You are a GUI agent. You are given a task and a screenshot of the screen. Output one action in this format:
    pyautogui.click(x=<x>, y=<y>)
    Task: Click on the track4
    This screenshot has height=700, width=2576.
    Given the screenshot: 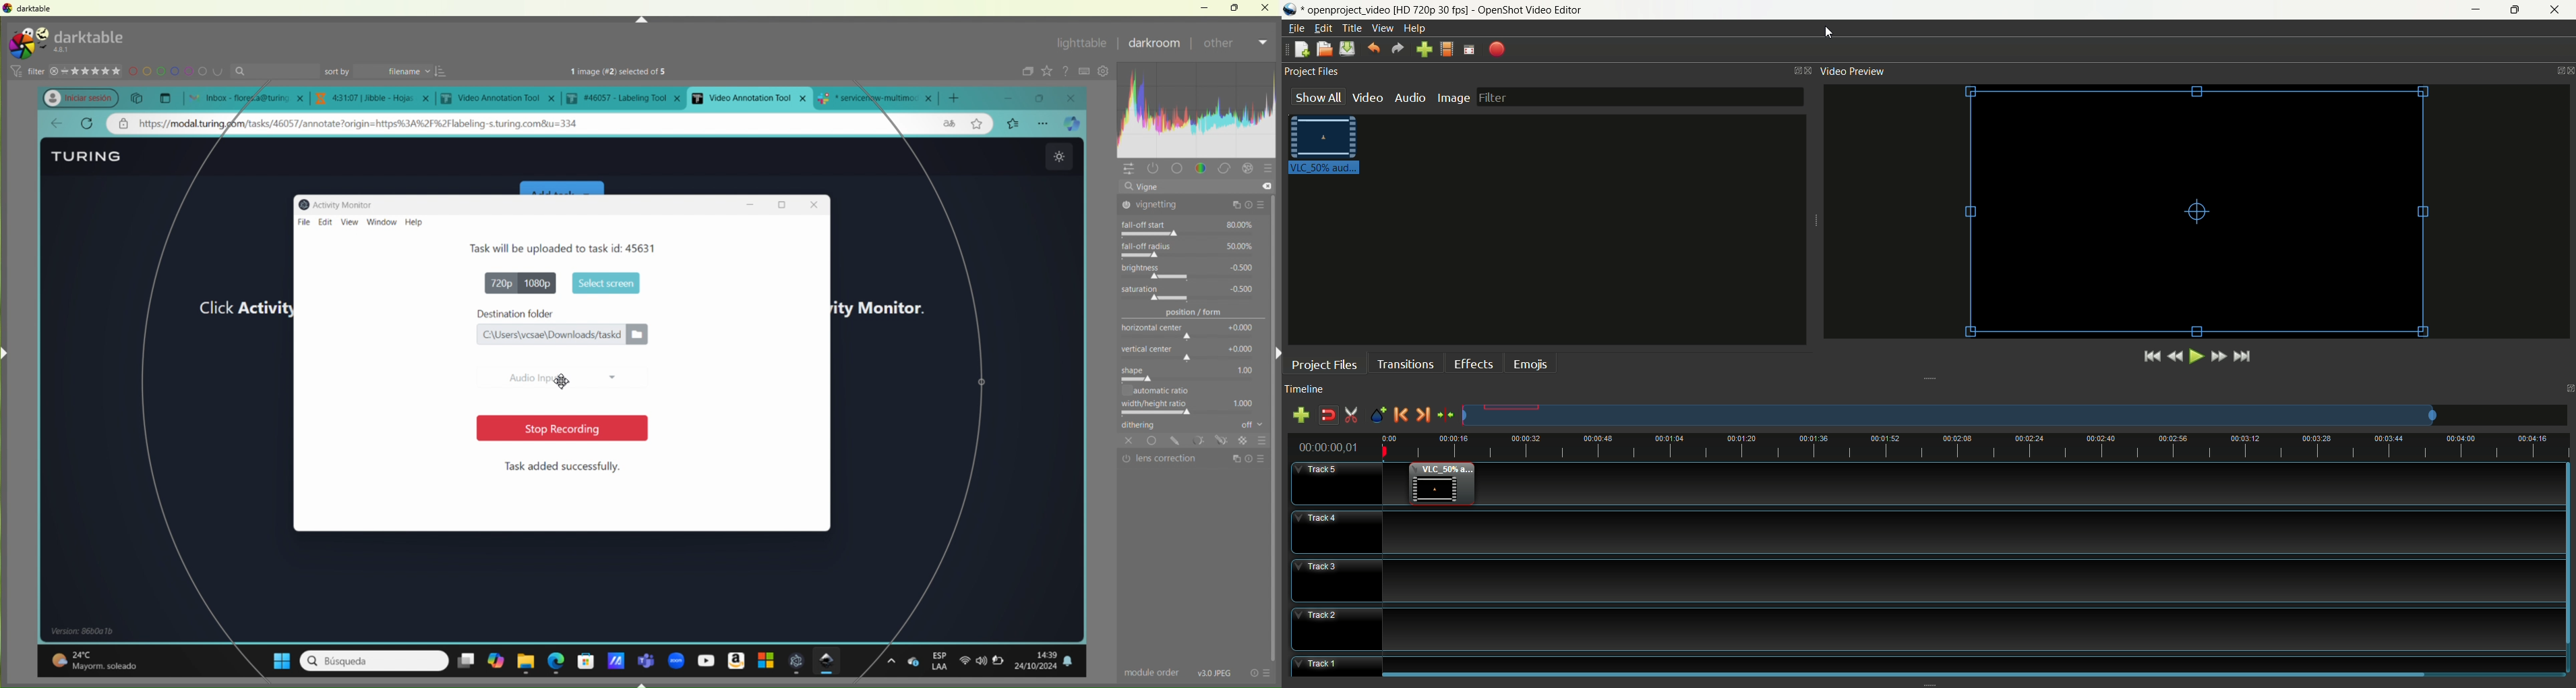 What is the action you would take?
    pyautogui.click(x=1927, y=532)
    